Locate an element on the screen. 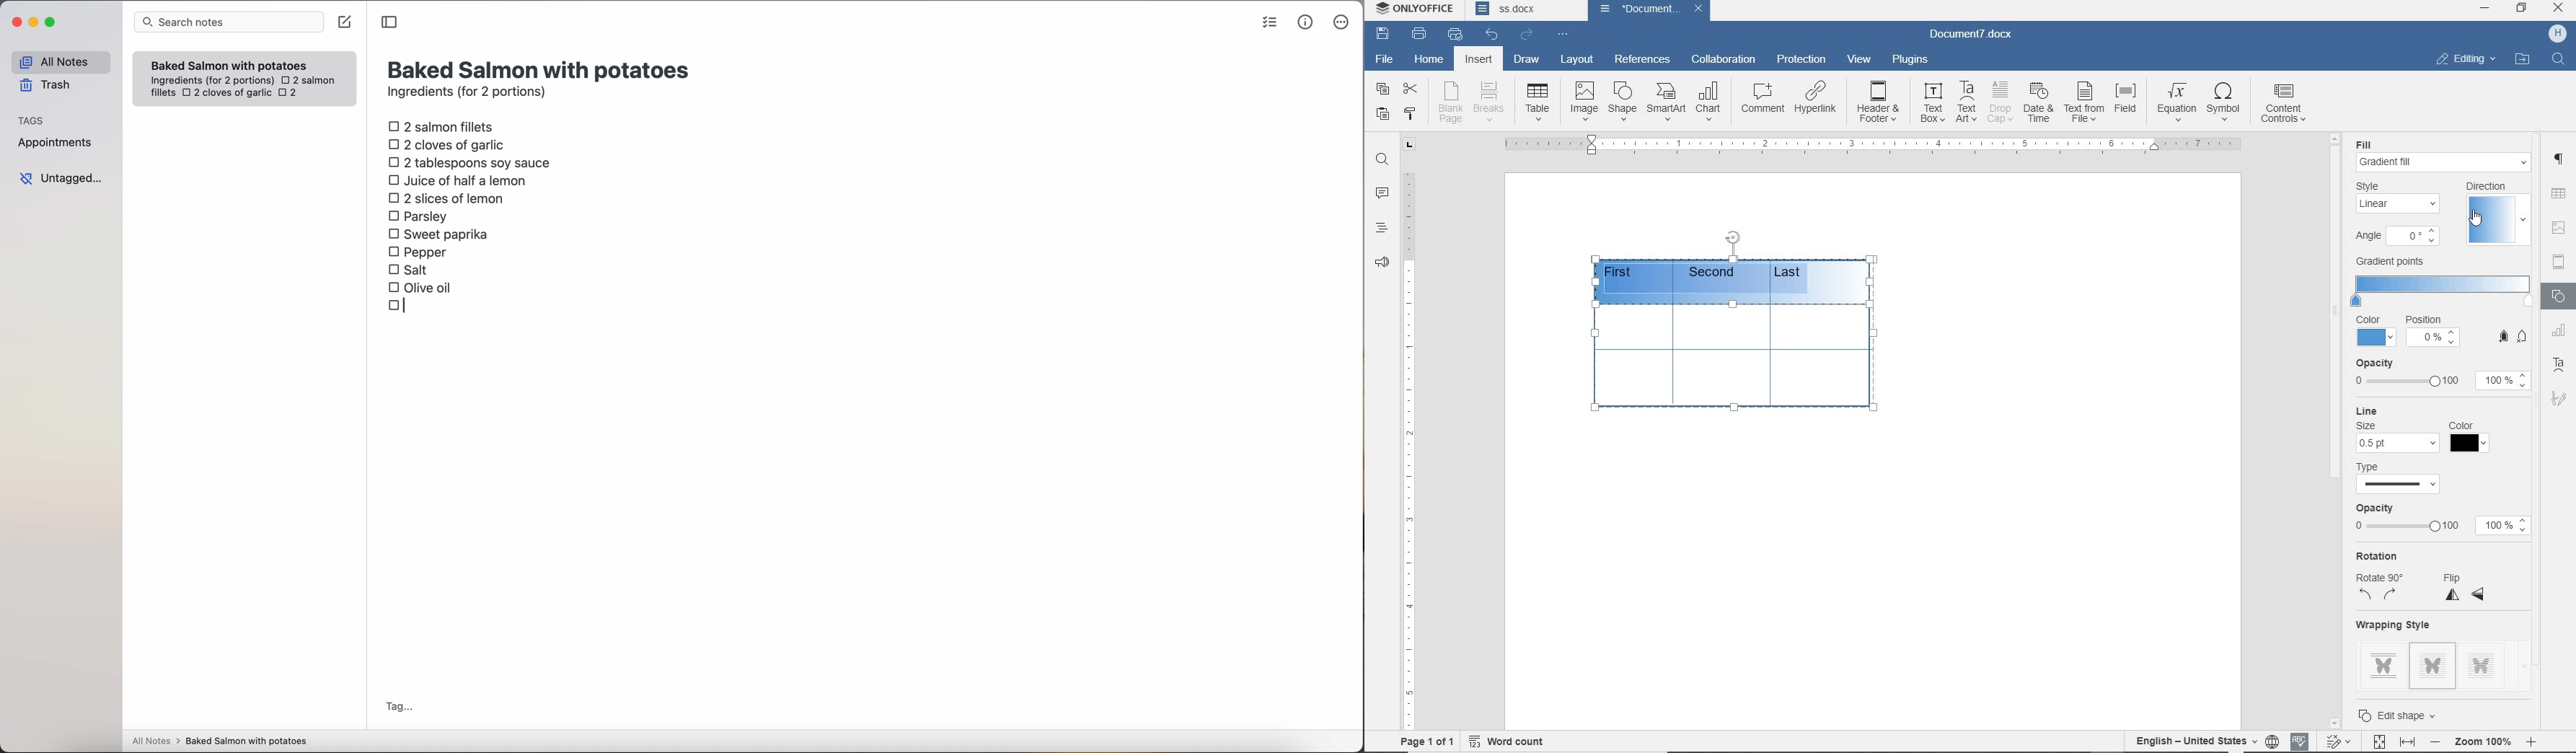 The height and width of the screenshot is (756, 2576). gradient points is located at coordinates (2392, 263).